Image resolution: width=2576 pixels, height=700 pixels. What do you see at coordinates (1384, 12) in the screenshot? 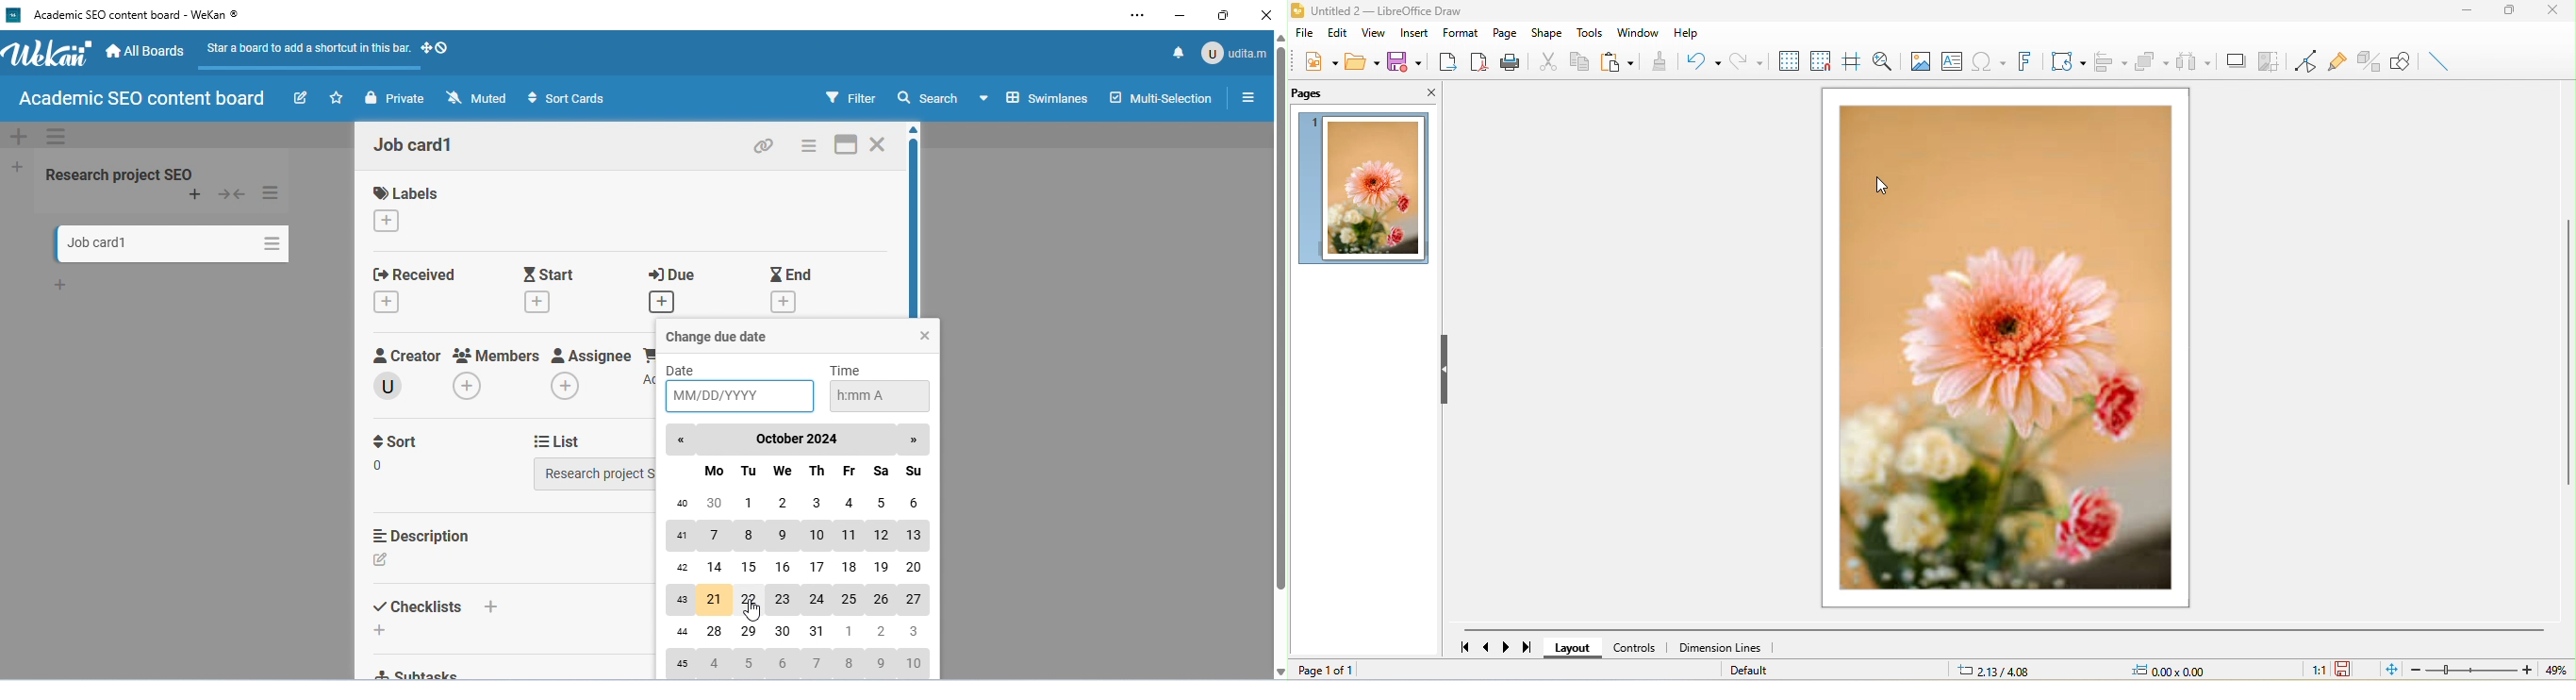
I see `title` at bounding box center [1384, 12].